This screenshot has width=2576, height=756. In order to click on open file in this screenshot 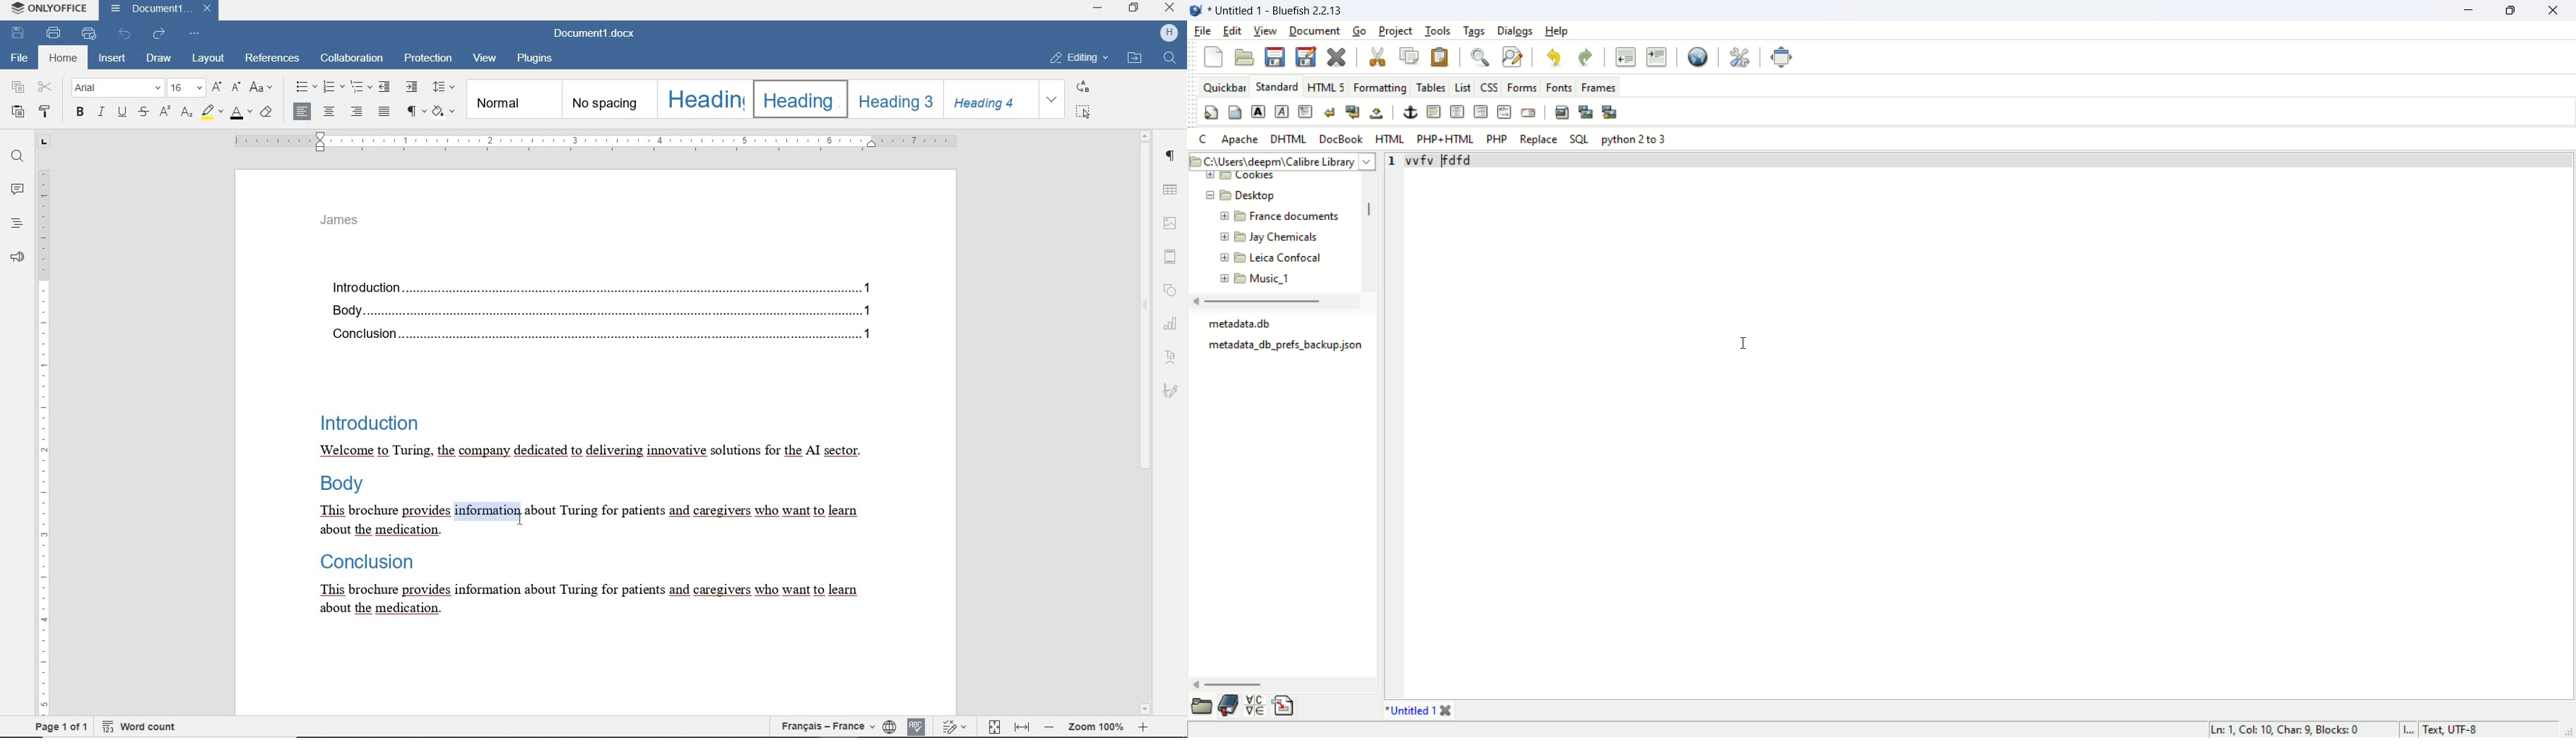, I will do `click(1246, 57)`.